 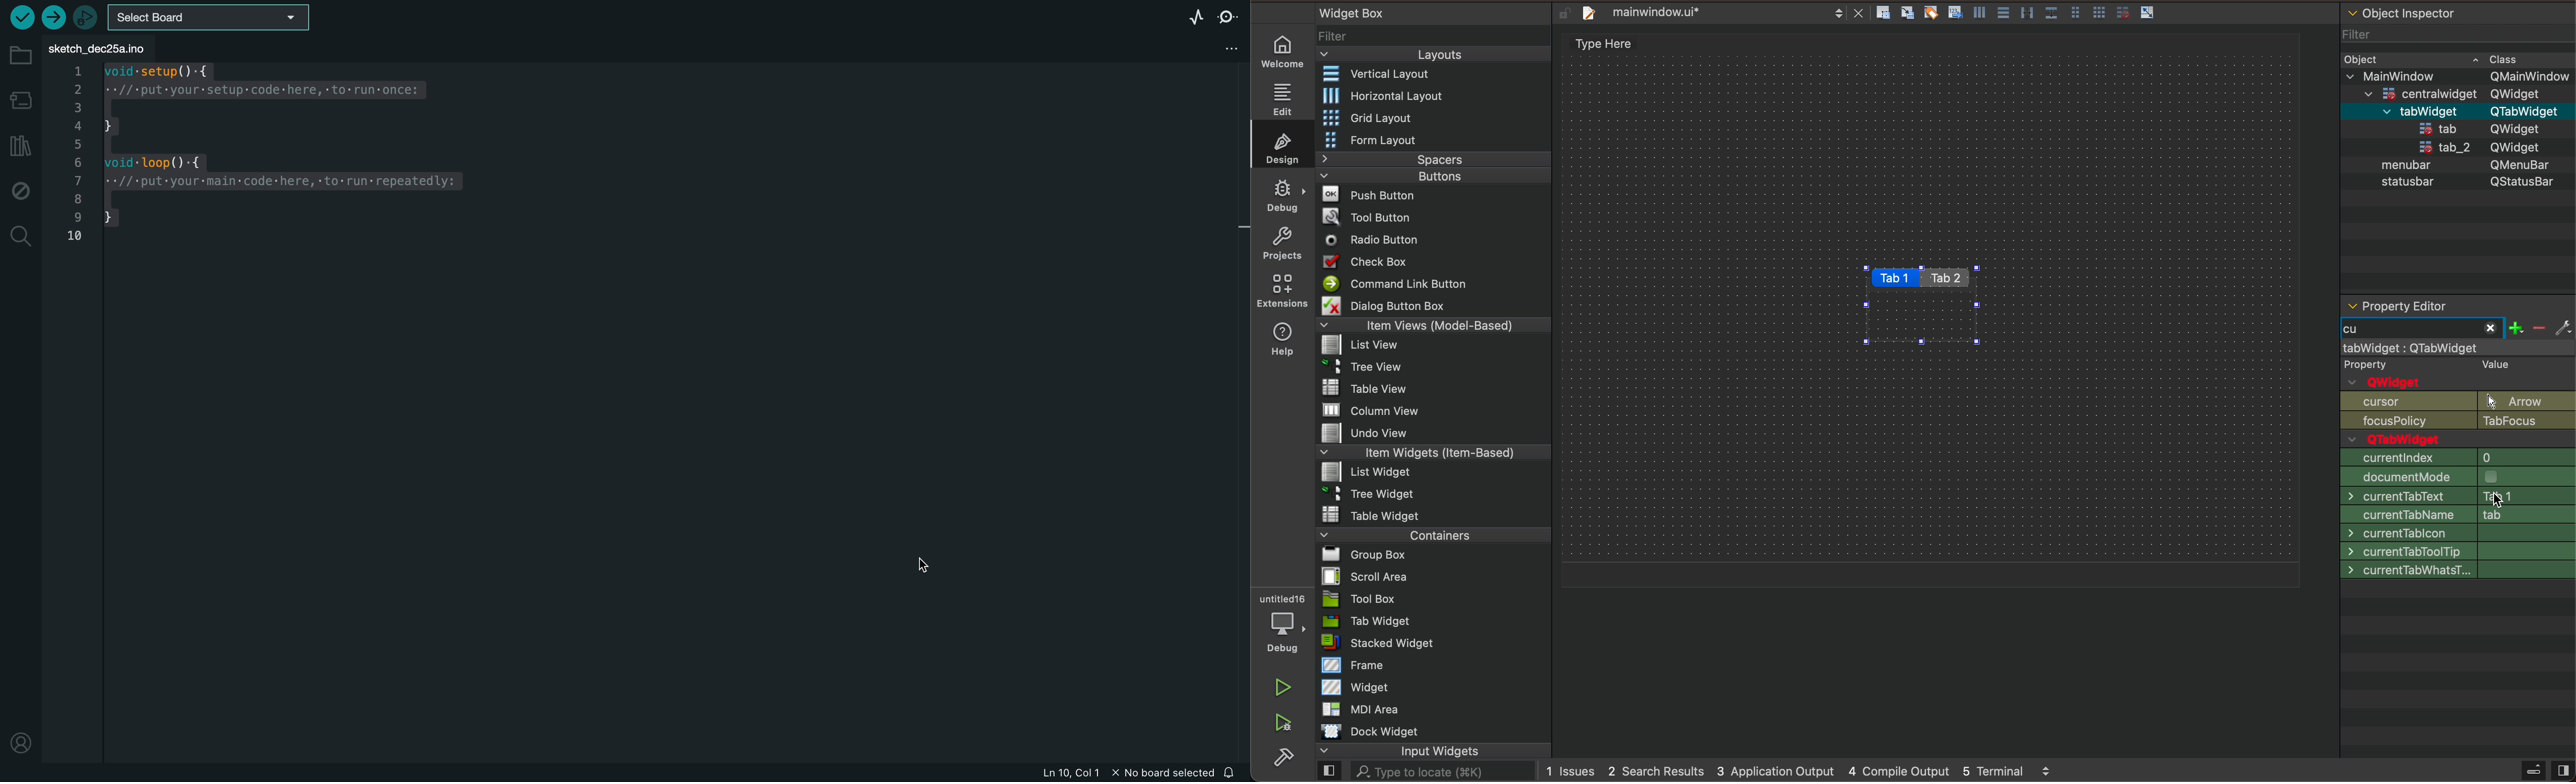 I want to click on board  selecter, so click(x=218, y=16).